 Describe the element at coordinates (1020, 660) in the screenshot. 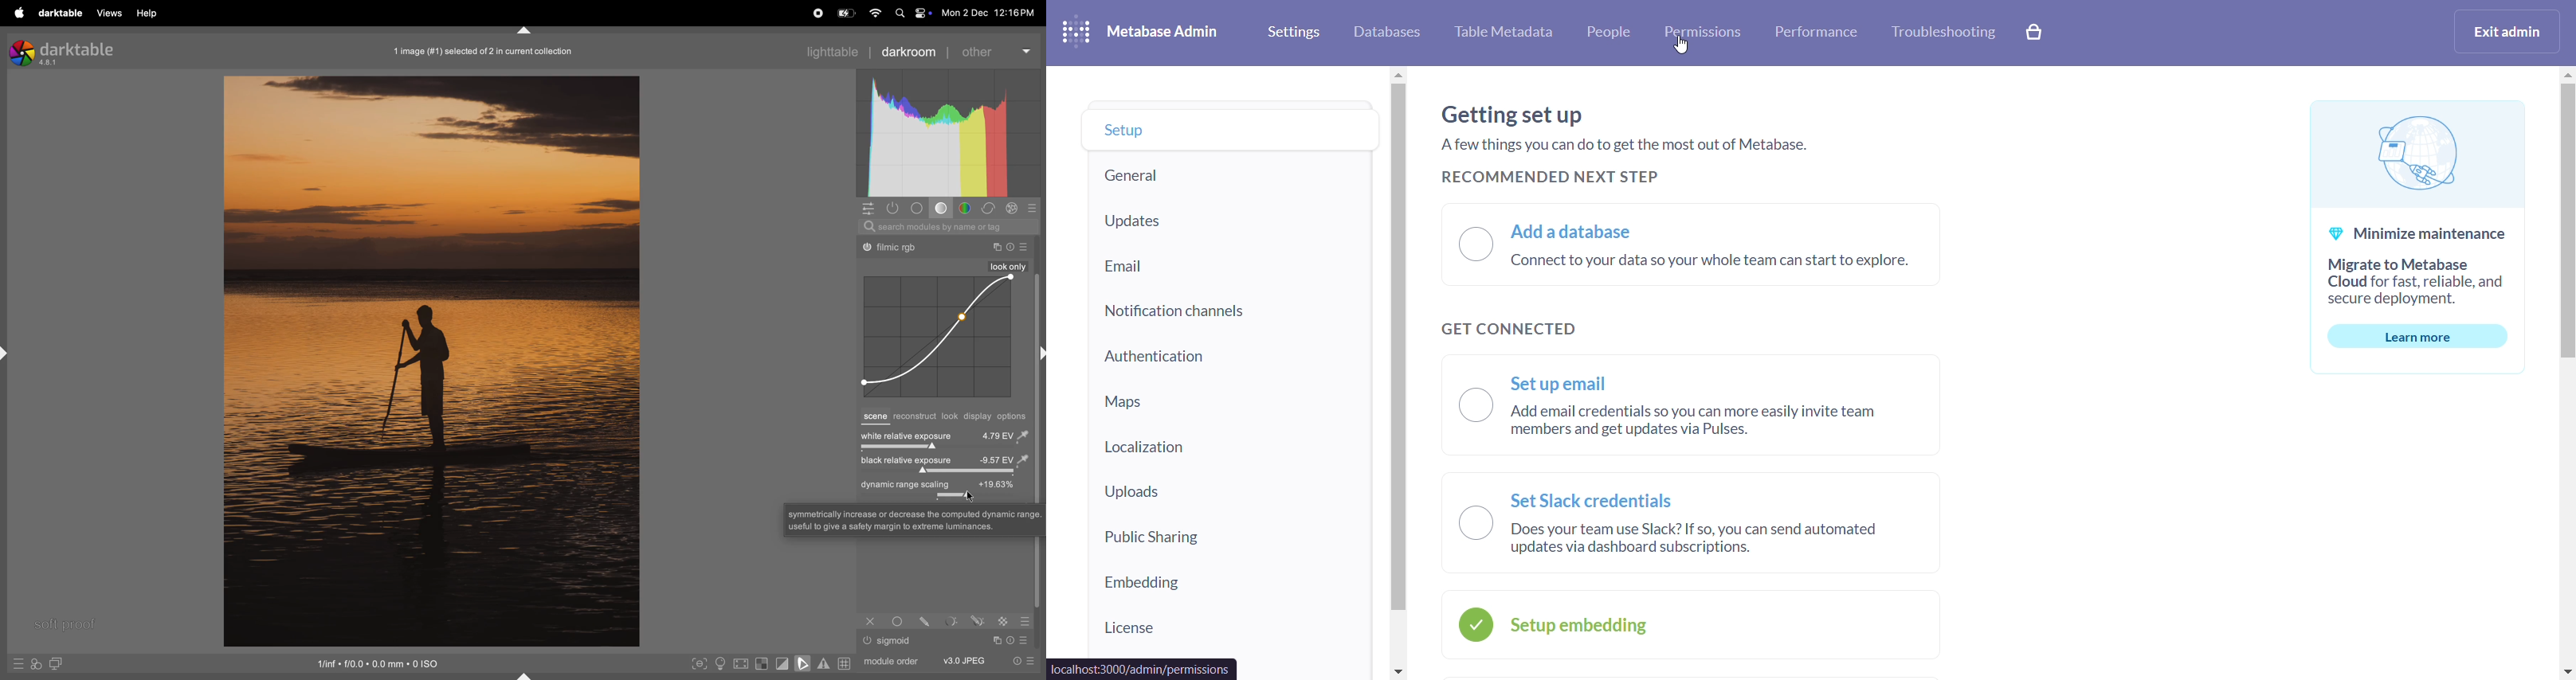

I see `quick acess to presets` at that location.